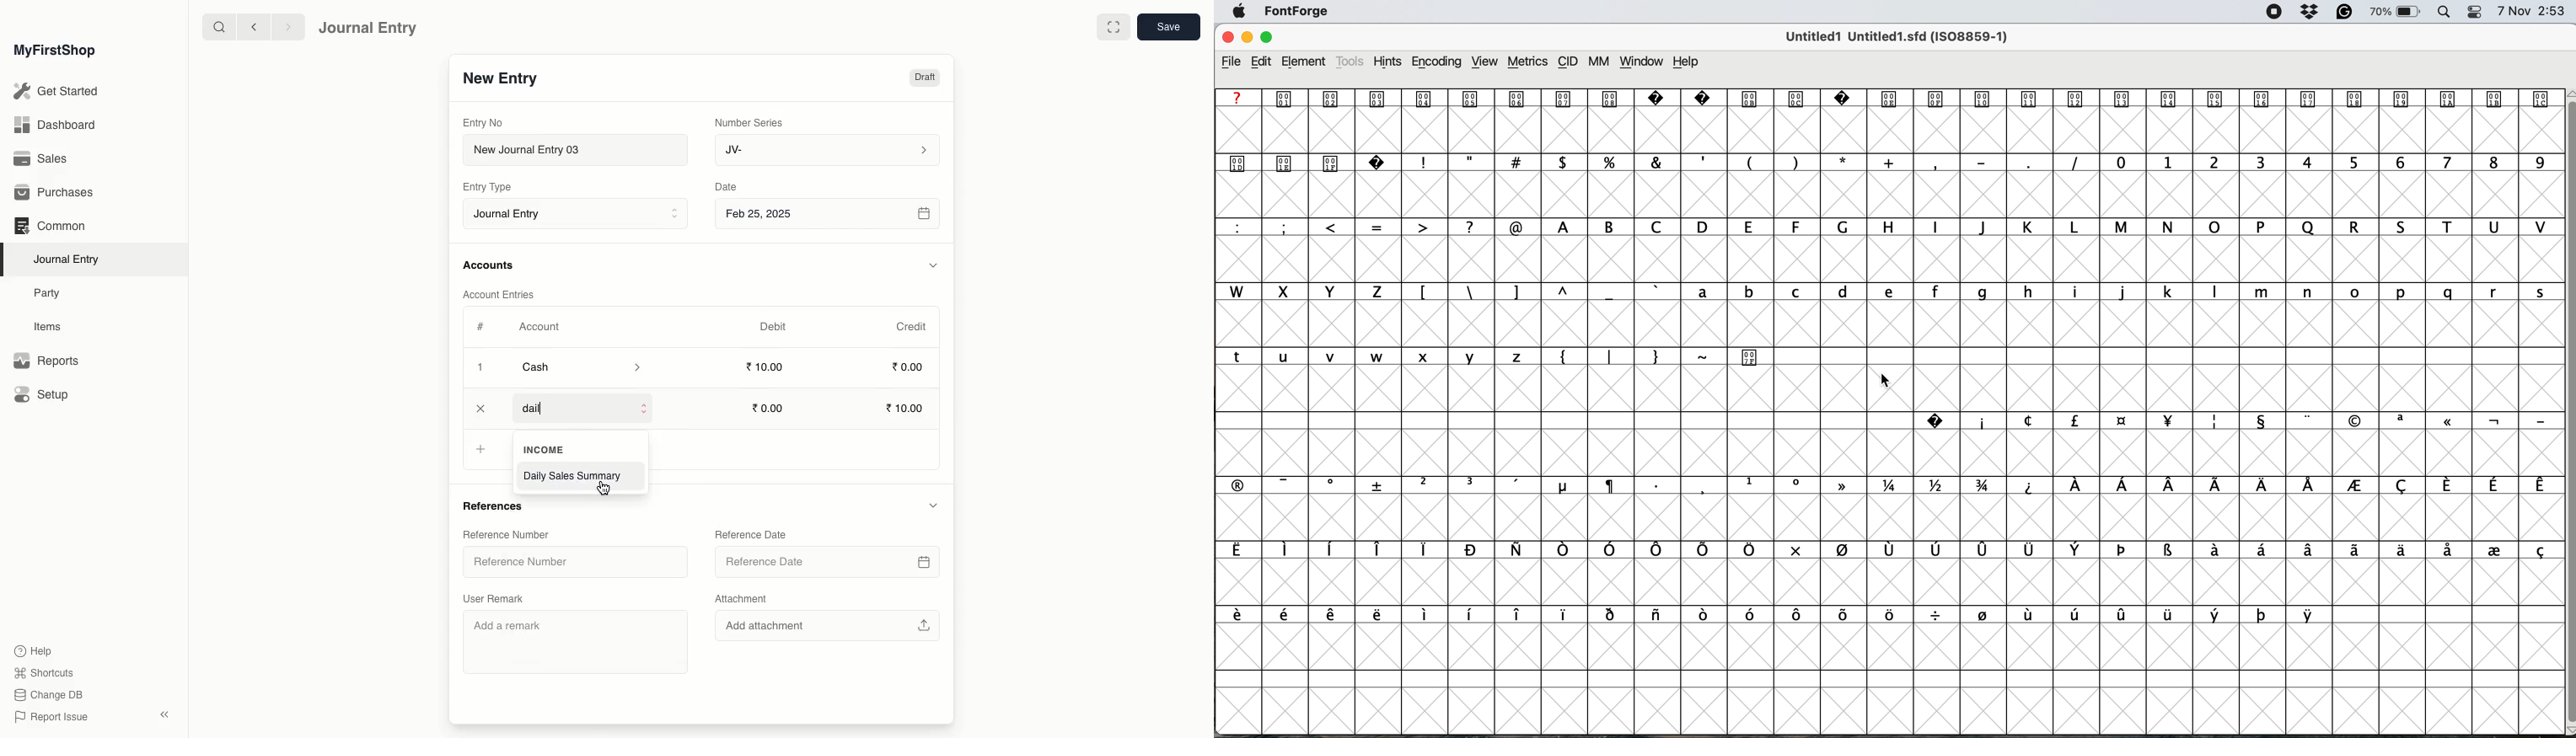 Image resolution: width=2576 pixels, height=756 pixels. Describe the element at coordinates (2479, 11) in the screenshot. I see `control center` at that location.